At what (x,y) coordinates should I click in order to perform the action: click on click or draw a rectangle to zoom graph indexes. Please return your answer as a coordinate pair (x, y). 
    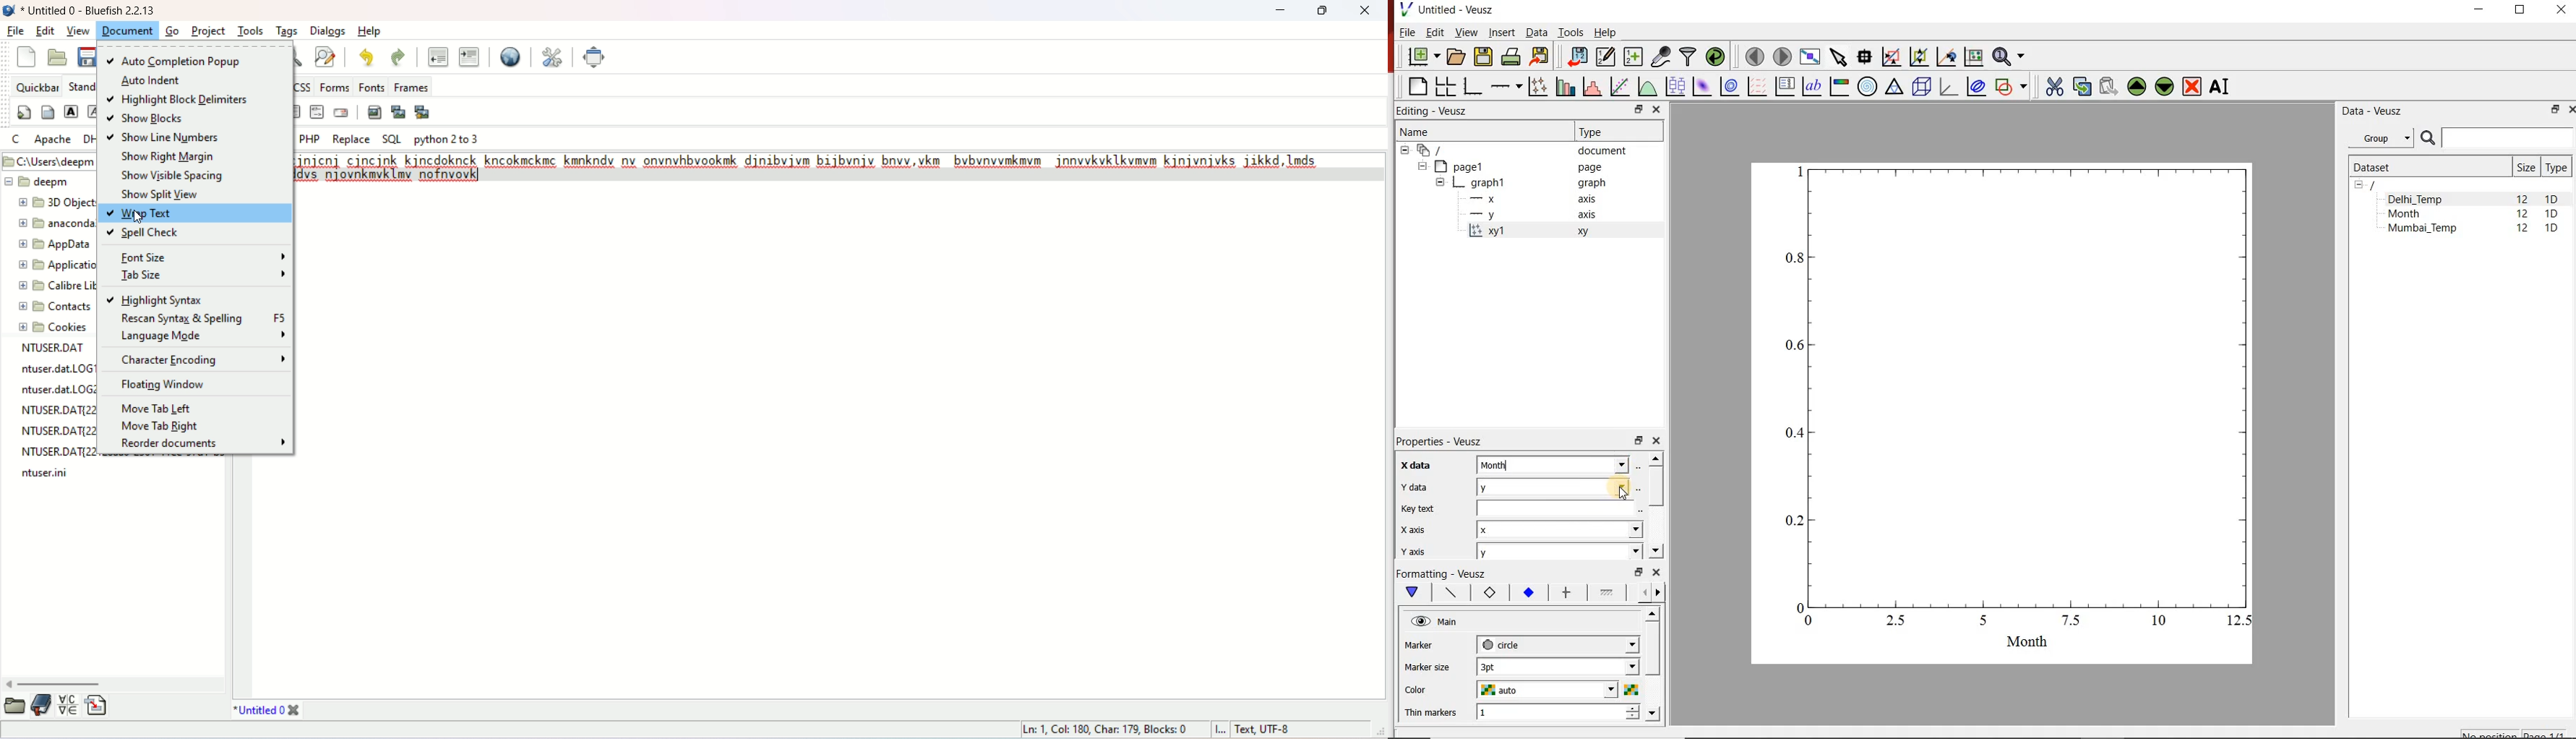
    Looking at the image, I should click on (1892, 57).